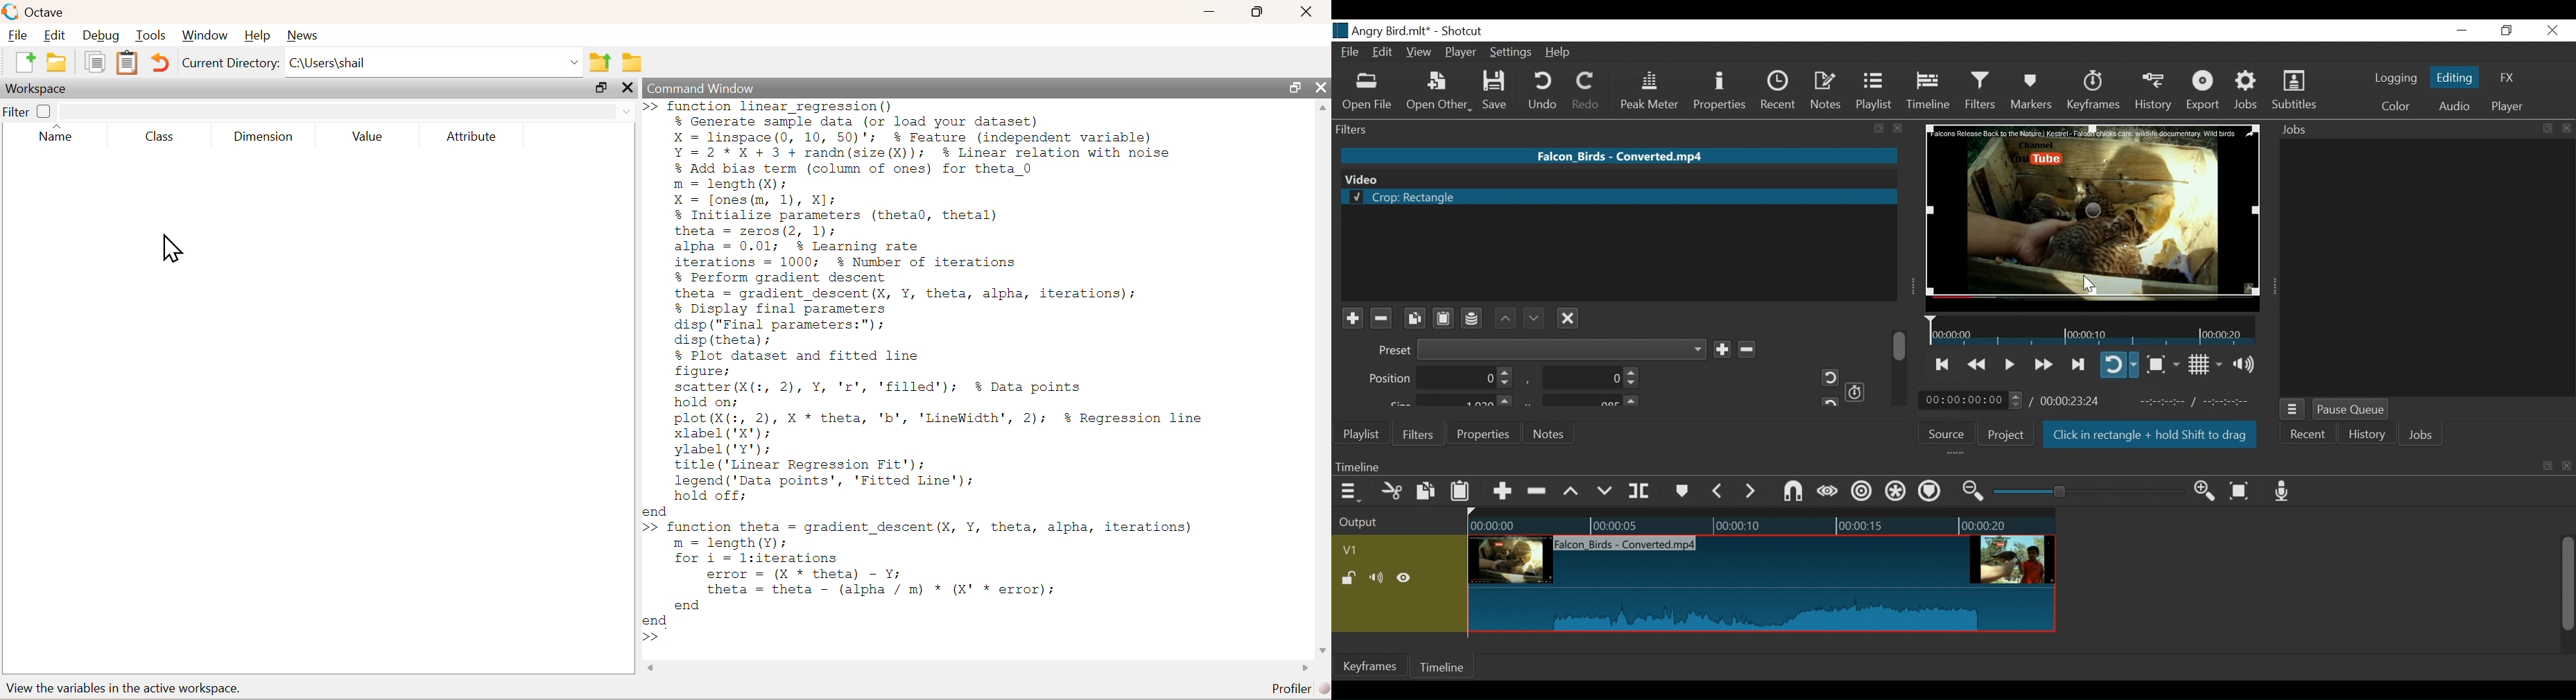 The width and height of the screenshot is (2576, 700). Describe the element at coordinates (926, 581) in the screenshot. I see `>> function theta = gradient descent (X, Y, theta, alpha, iterations)
m = length(Y);
for i = l:iterations
error = (X * theta) - Y;
theta = theta - (alpha / m) * (X' * error);
end
end
>>` at that location.